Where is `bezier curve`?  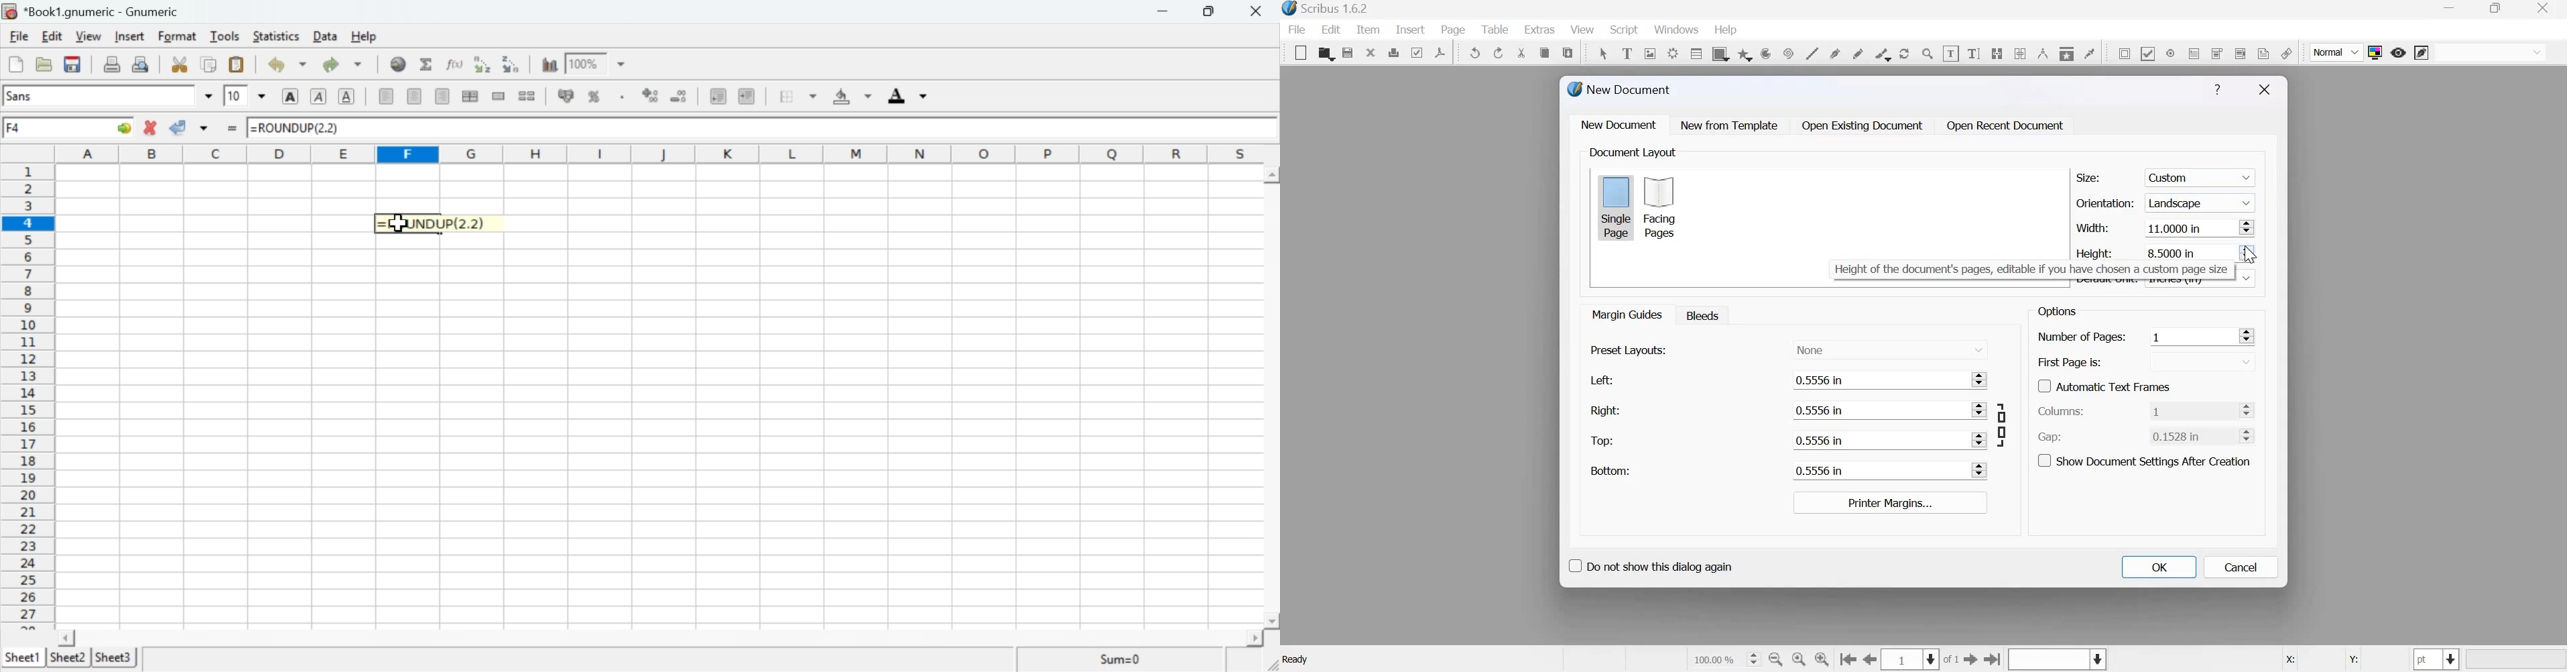
bezier curve is located at coordinates (1837, 52).